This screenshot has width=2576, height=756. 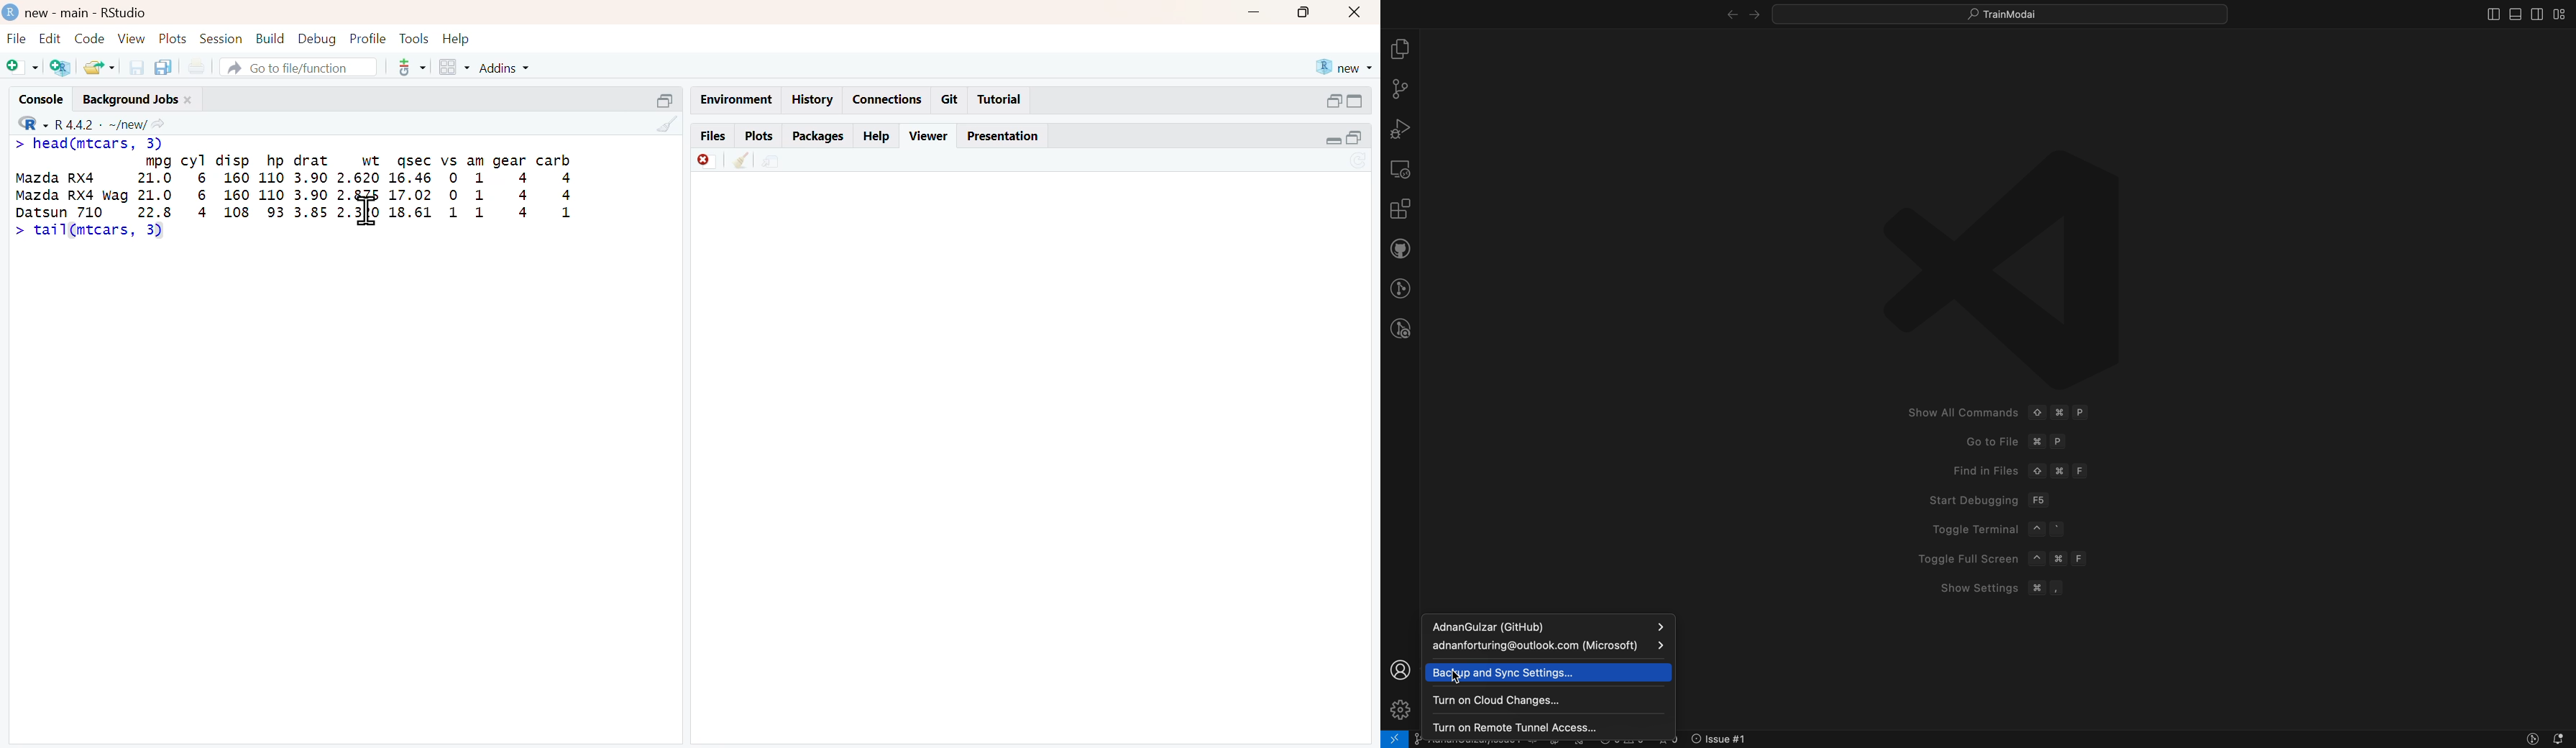 I want to click on minimize/maximize, so click(x=1345, y=101).